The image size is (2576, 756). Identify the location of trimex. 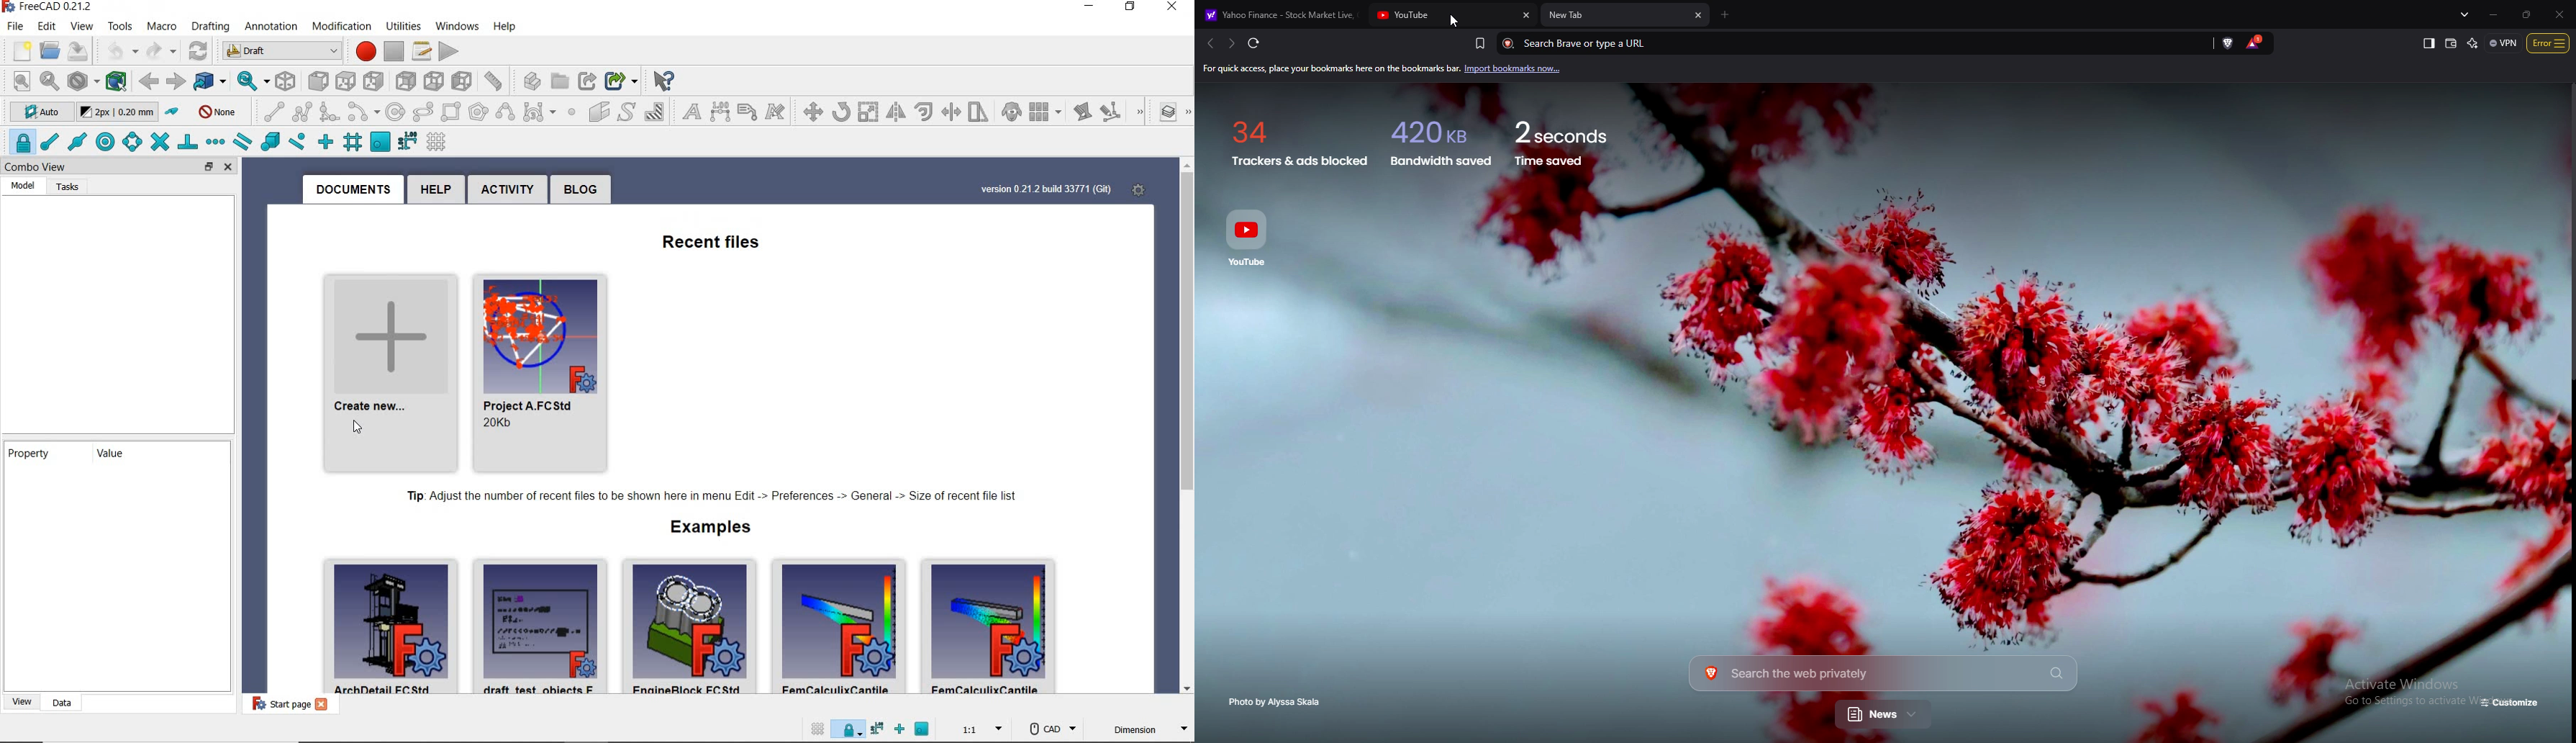
(950, 112).